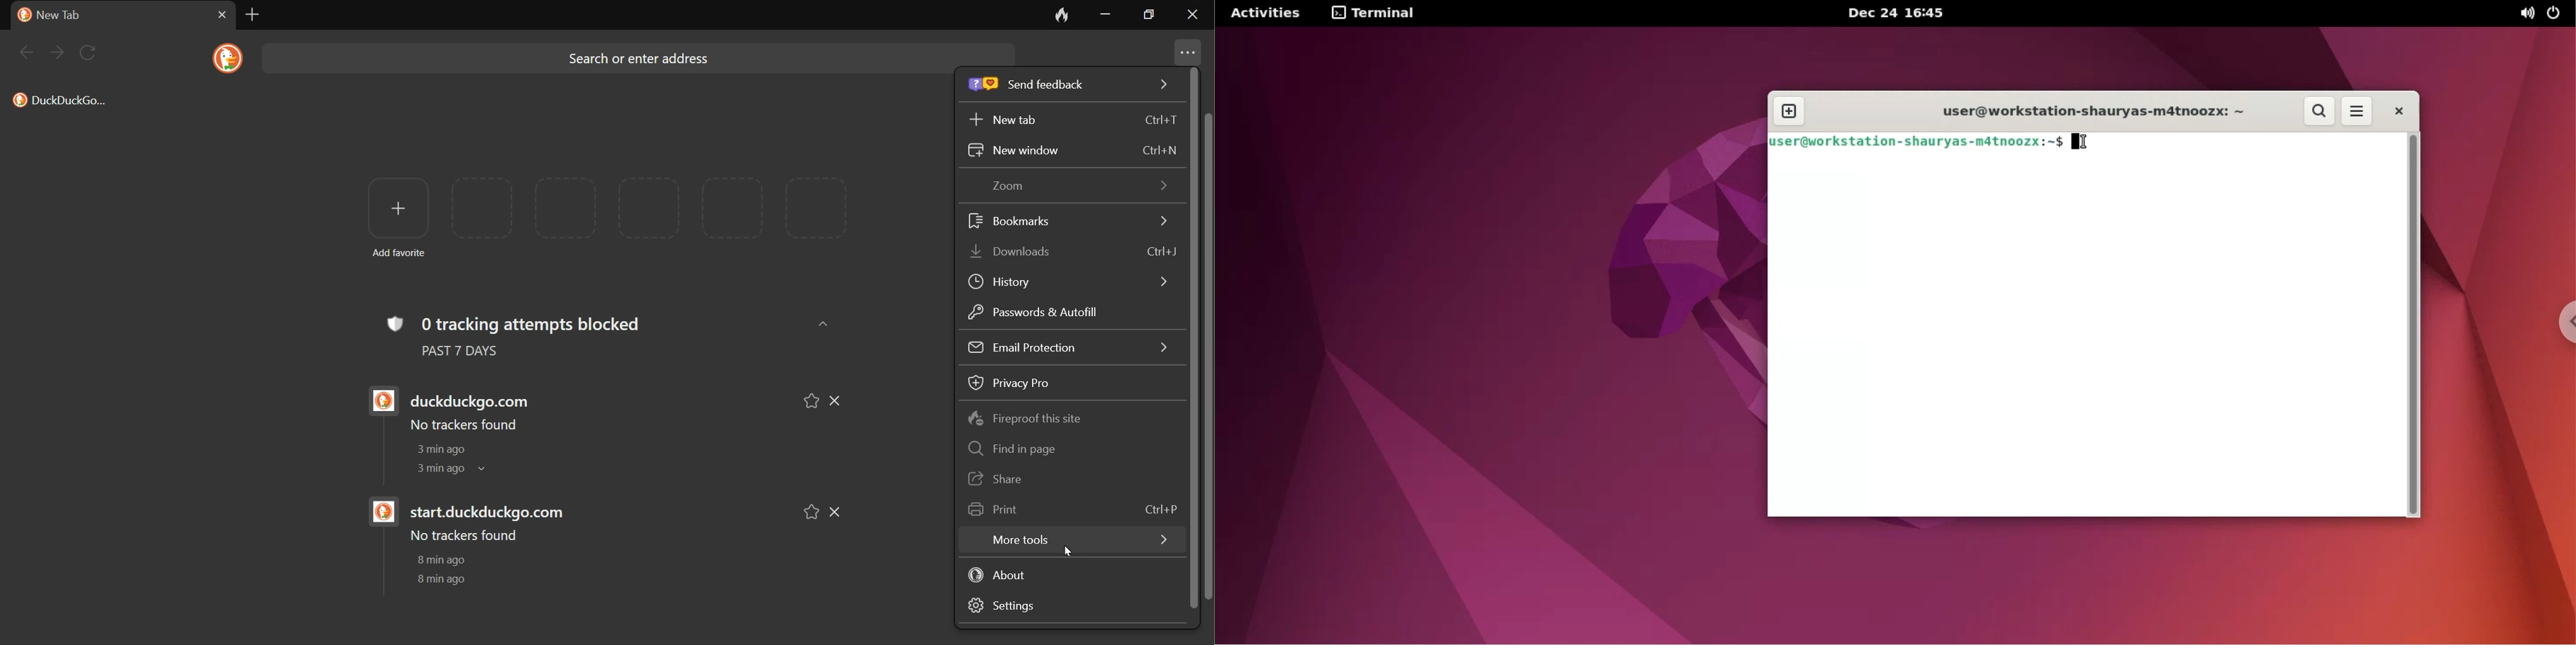 Image resolution: width=2576 pixels, height=672 pixels. Describe the element at coordinates (58, 53) in the screenshot. I see `next` at that location.